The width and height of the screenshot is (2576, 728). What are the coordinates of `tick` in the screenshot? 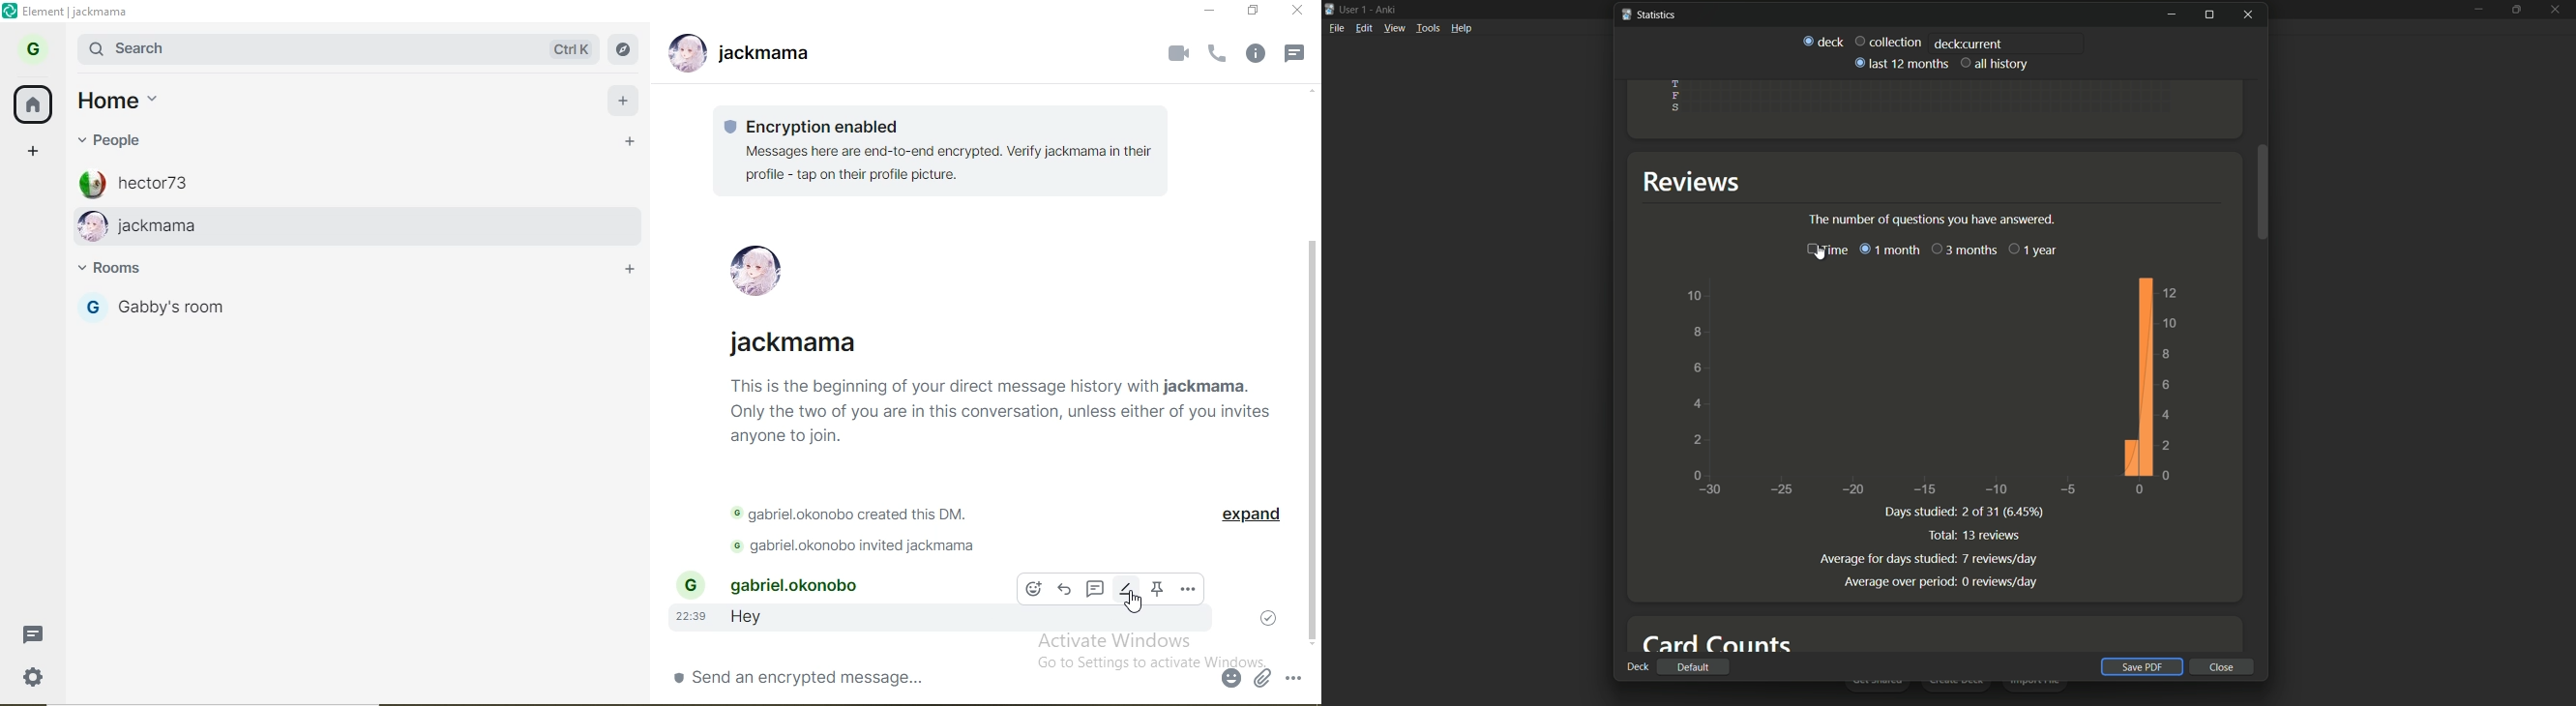 It's located at (1266, 619).